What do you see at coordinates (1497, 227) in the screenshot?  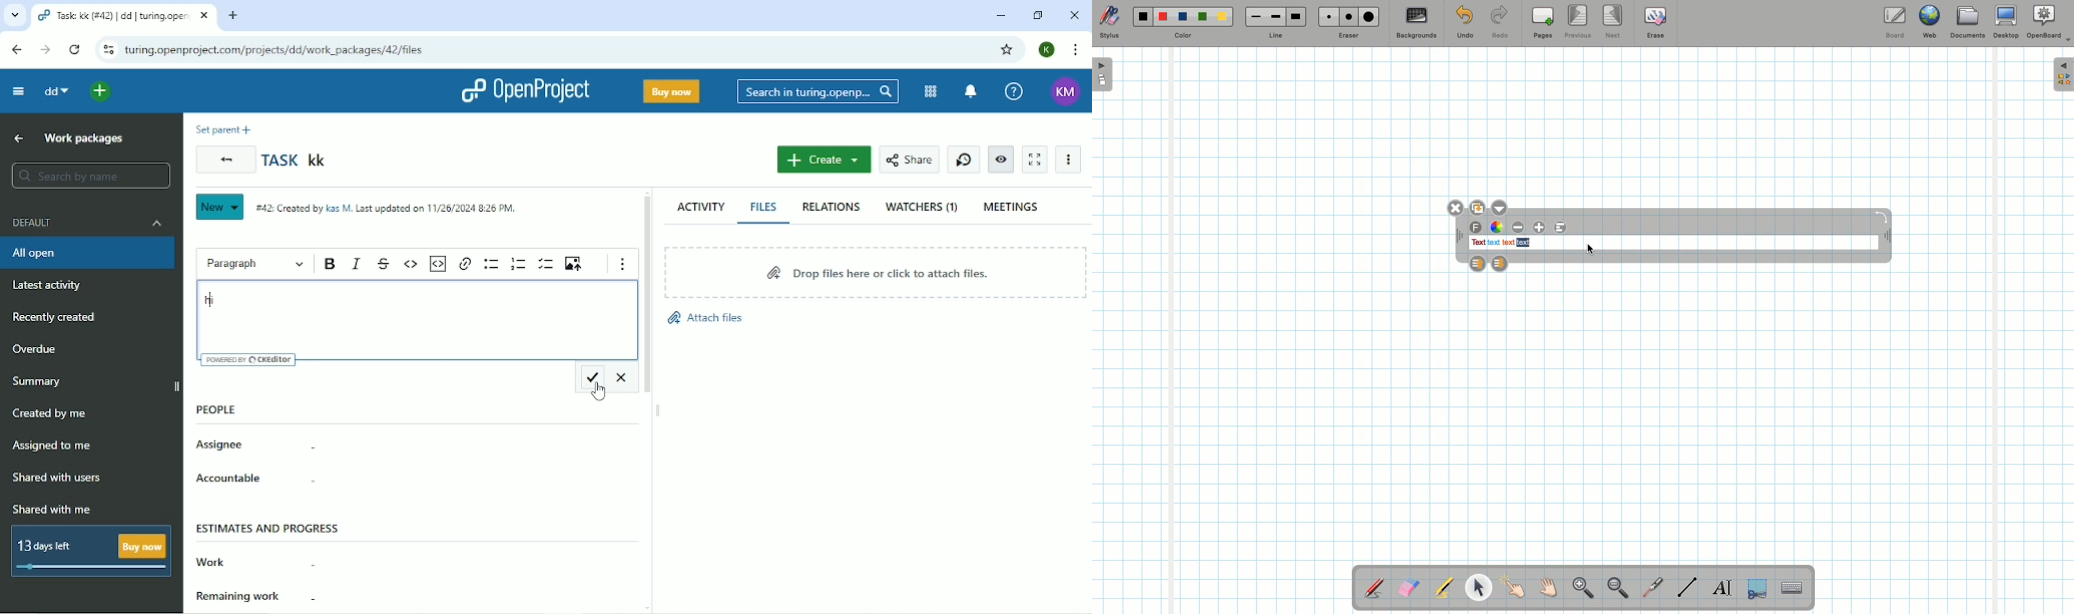 I see `Color wheel` at bounding box center [1497, 227].